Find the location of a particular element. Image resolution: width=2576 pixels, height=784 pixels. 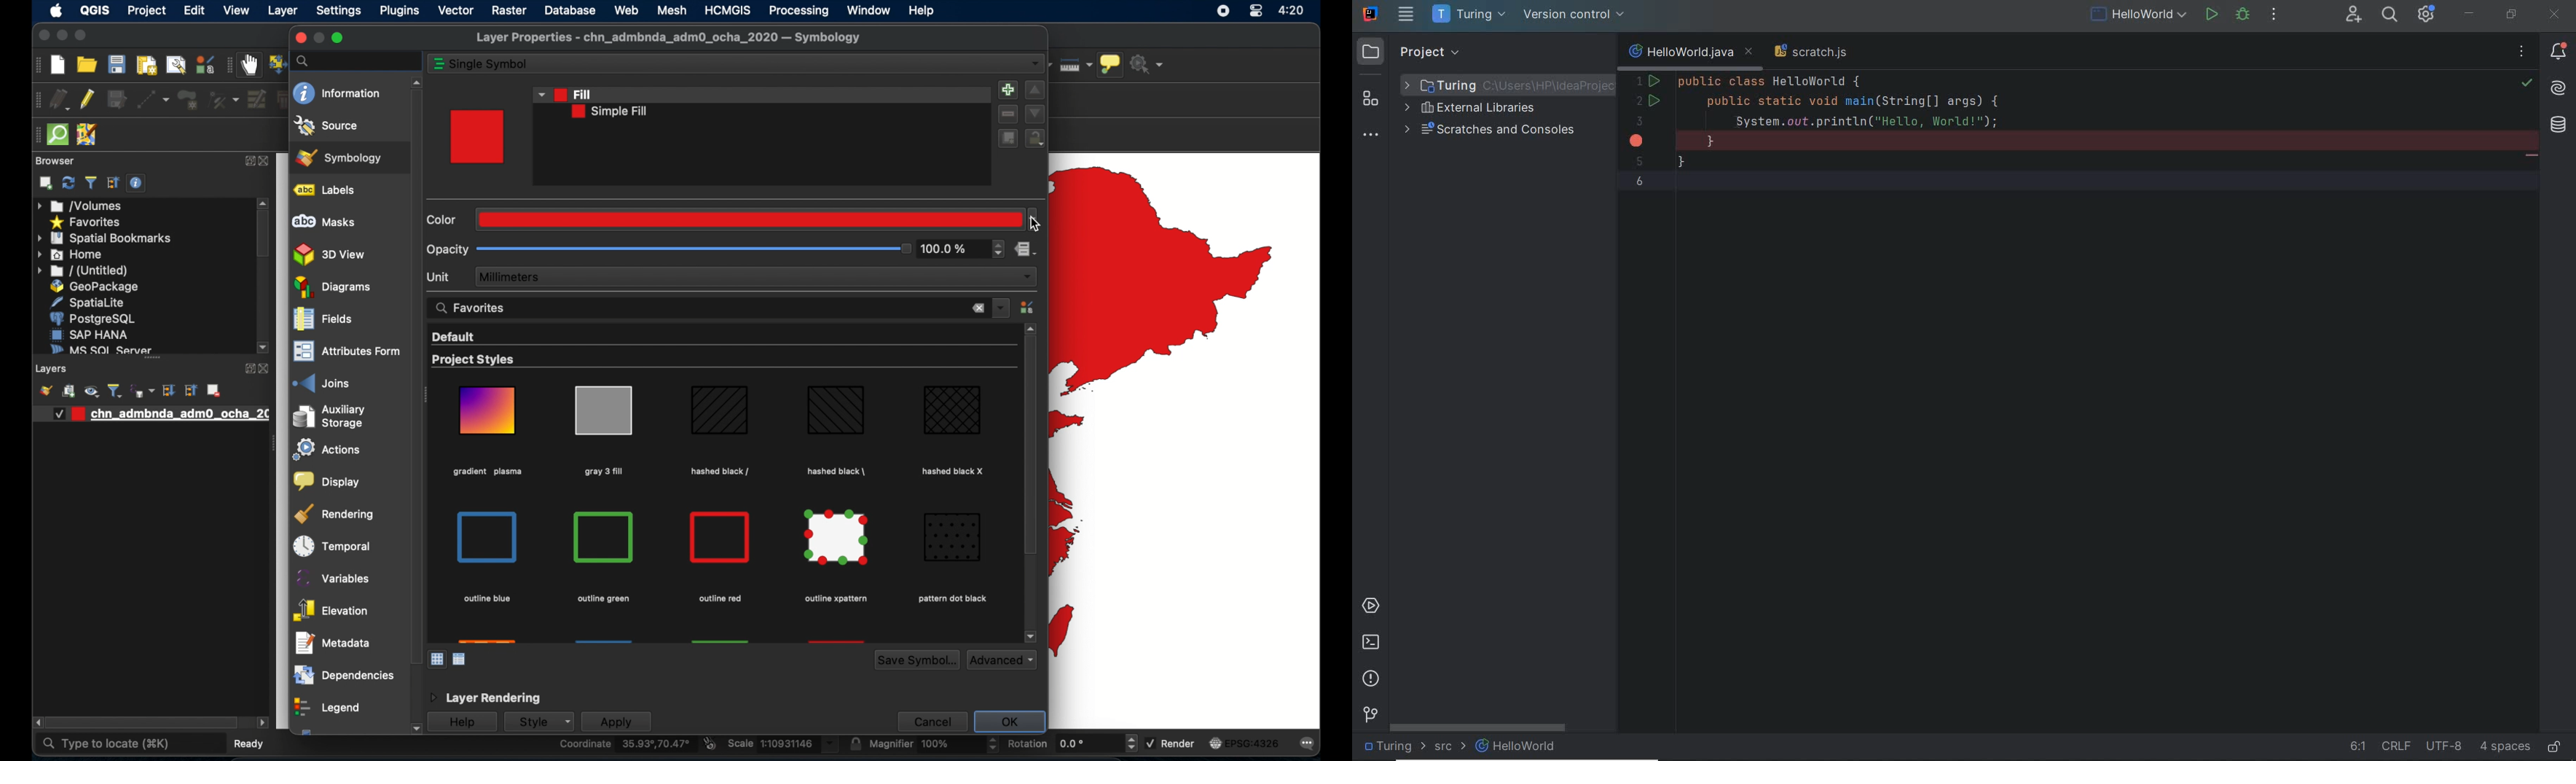

restore down is located at coordinates (2510, 13).